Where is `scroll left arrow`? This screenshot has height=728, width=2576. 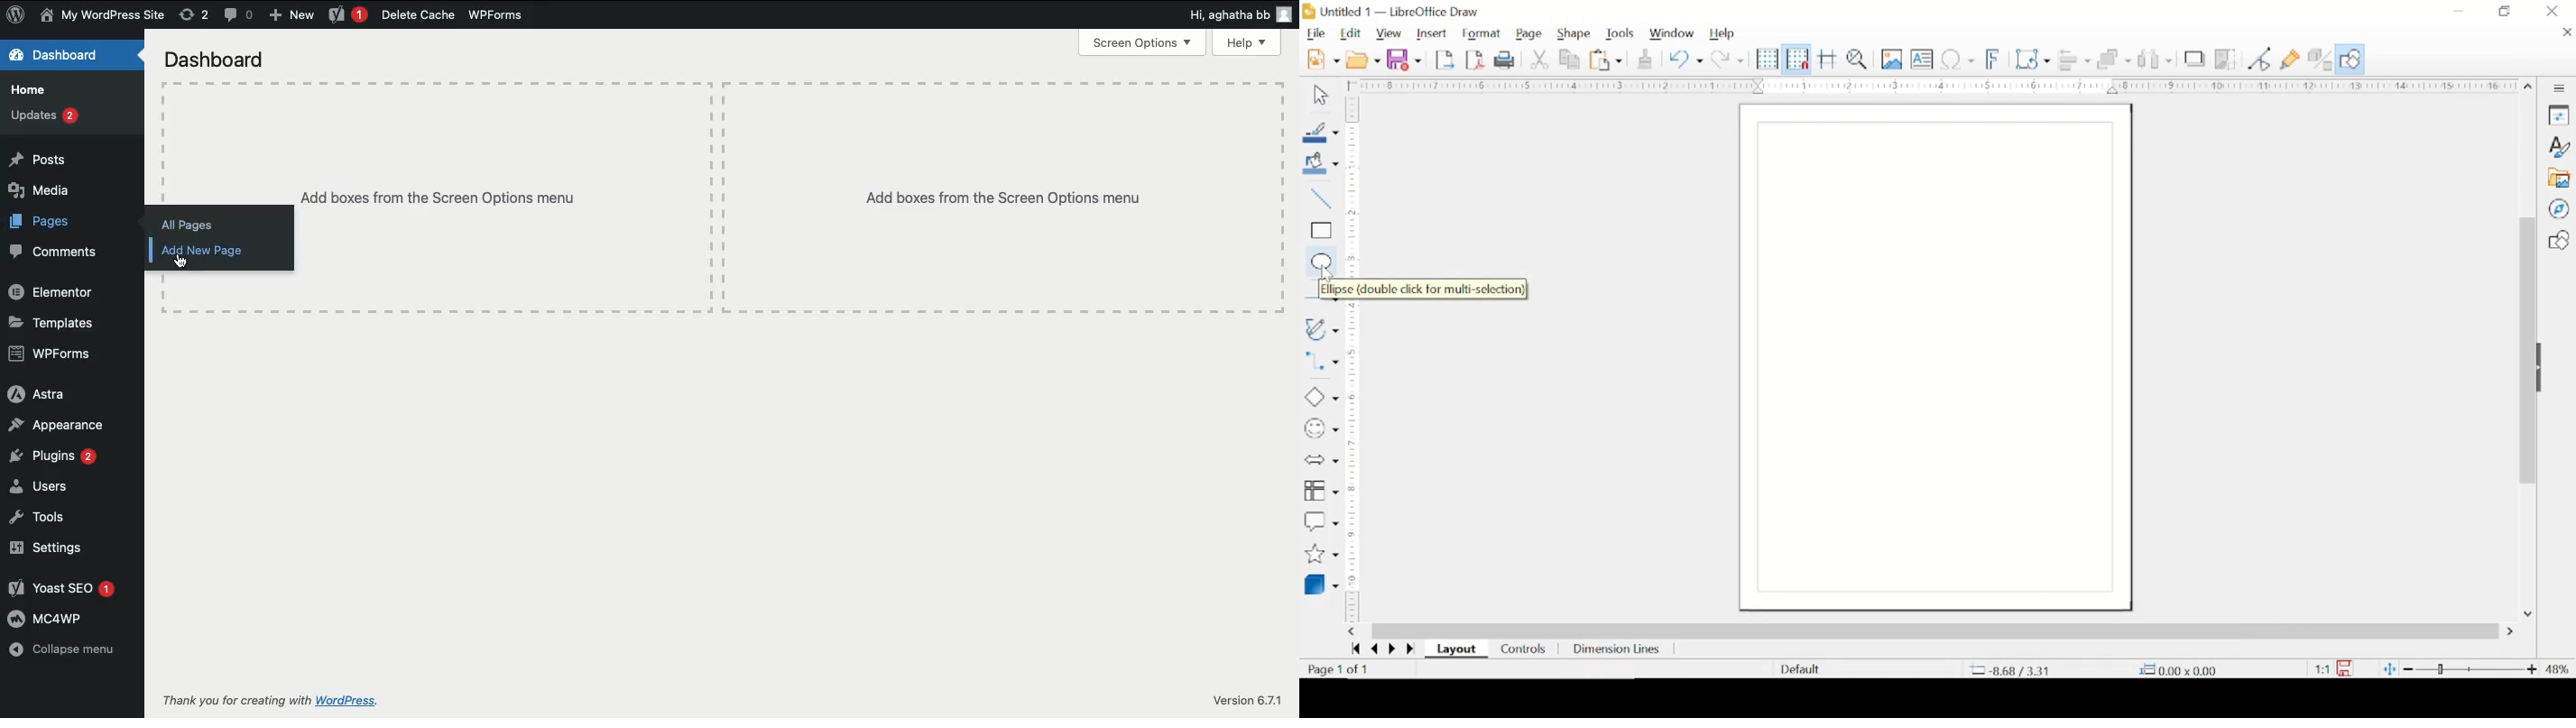
scroll left arrow is located at coordinates (1354, 632).